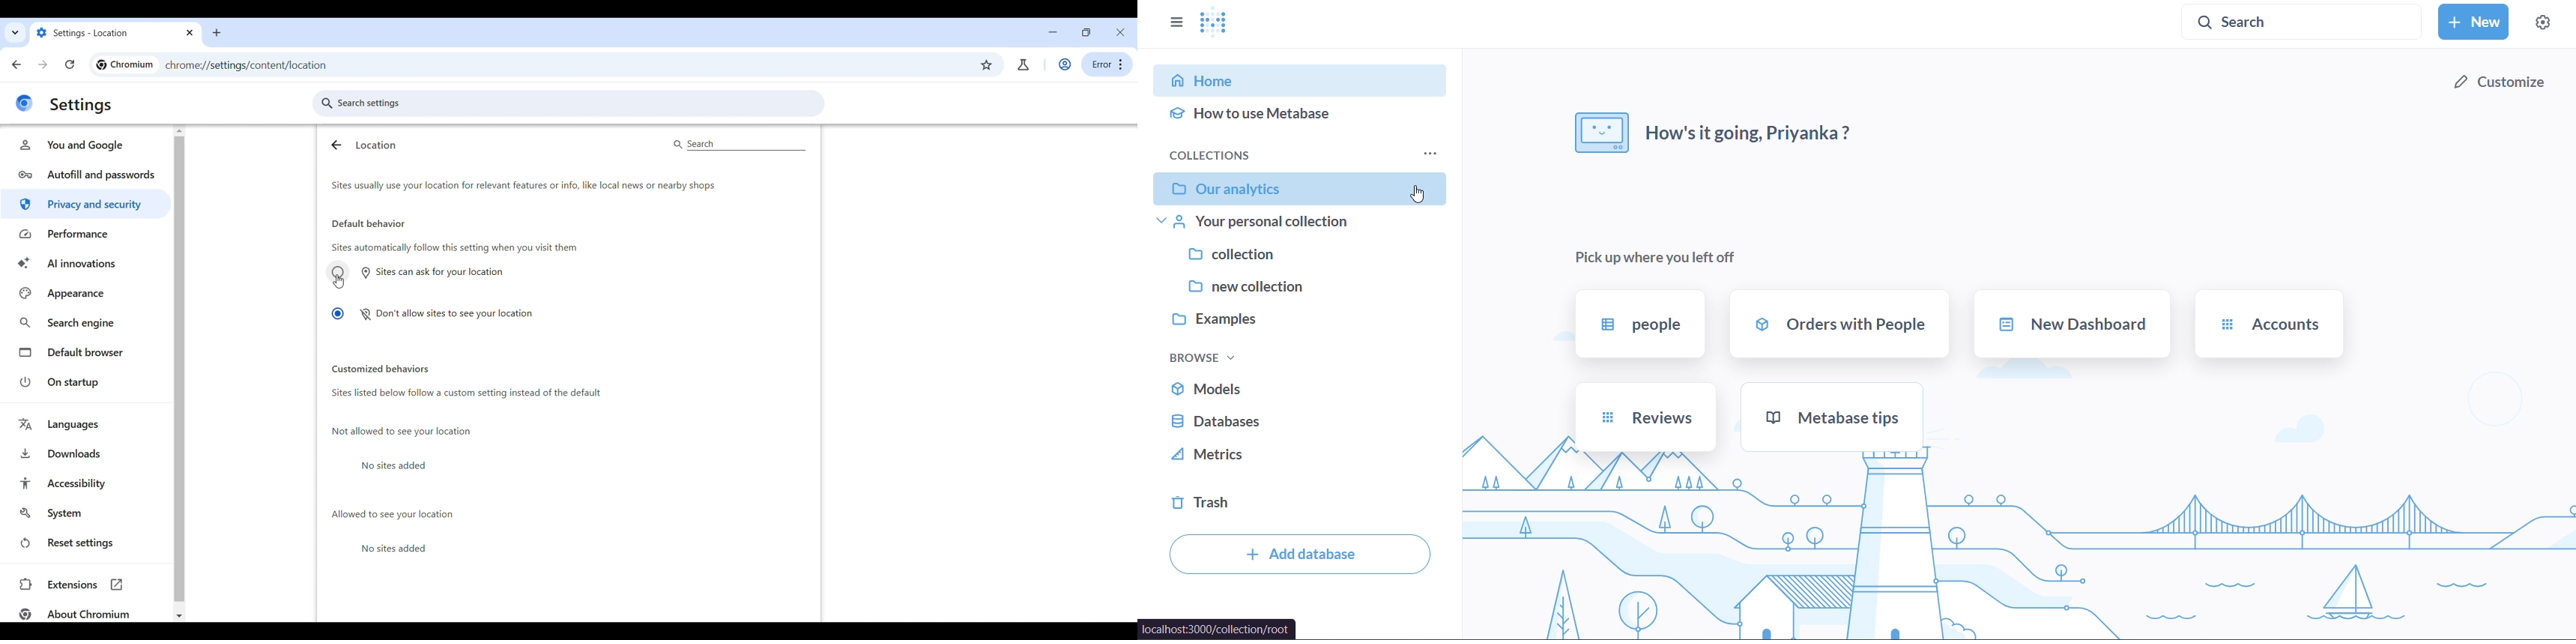 Image resolution: width=2576 pixels, height=644 pixels. Describe the element at coordinates (368, 223) in the screenshot. I see `default behavior` at that location.